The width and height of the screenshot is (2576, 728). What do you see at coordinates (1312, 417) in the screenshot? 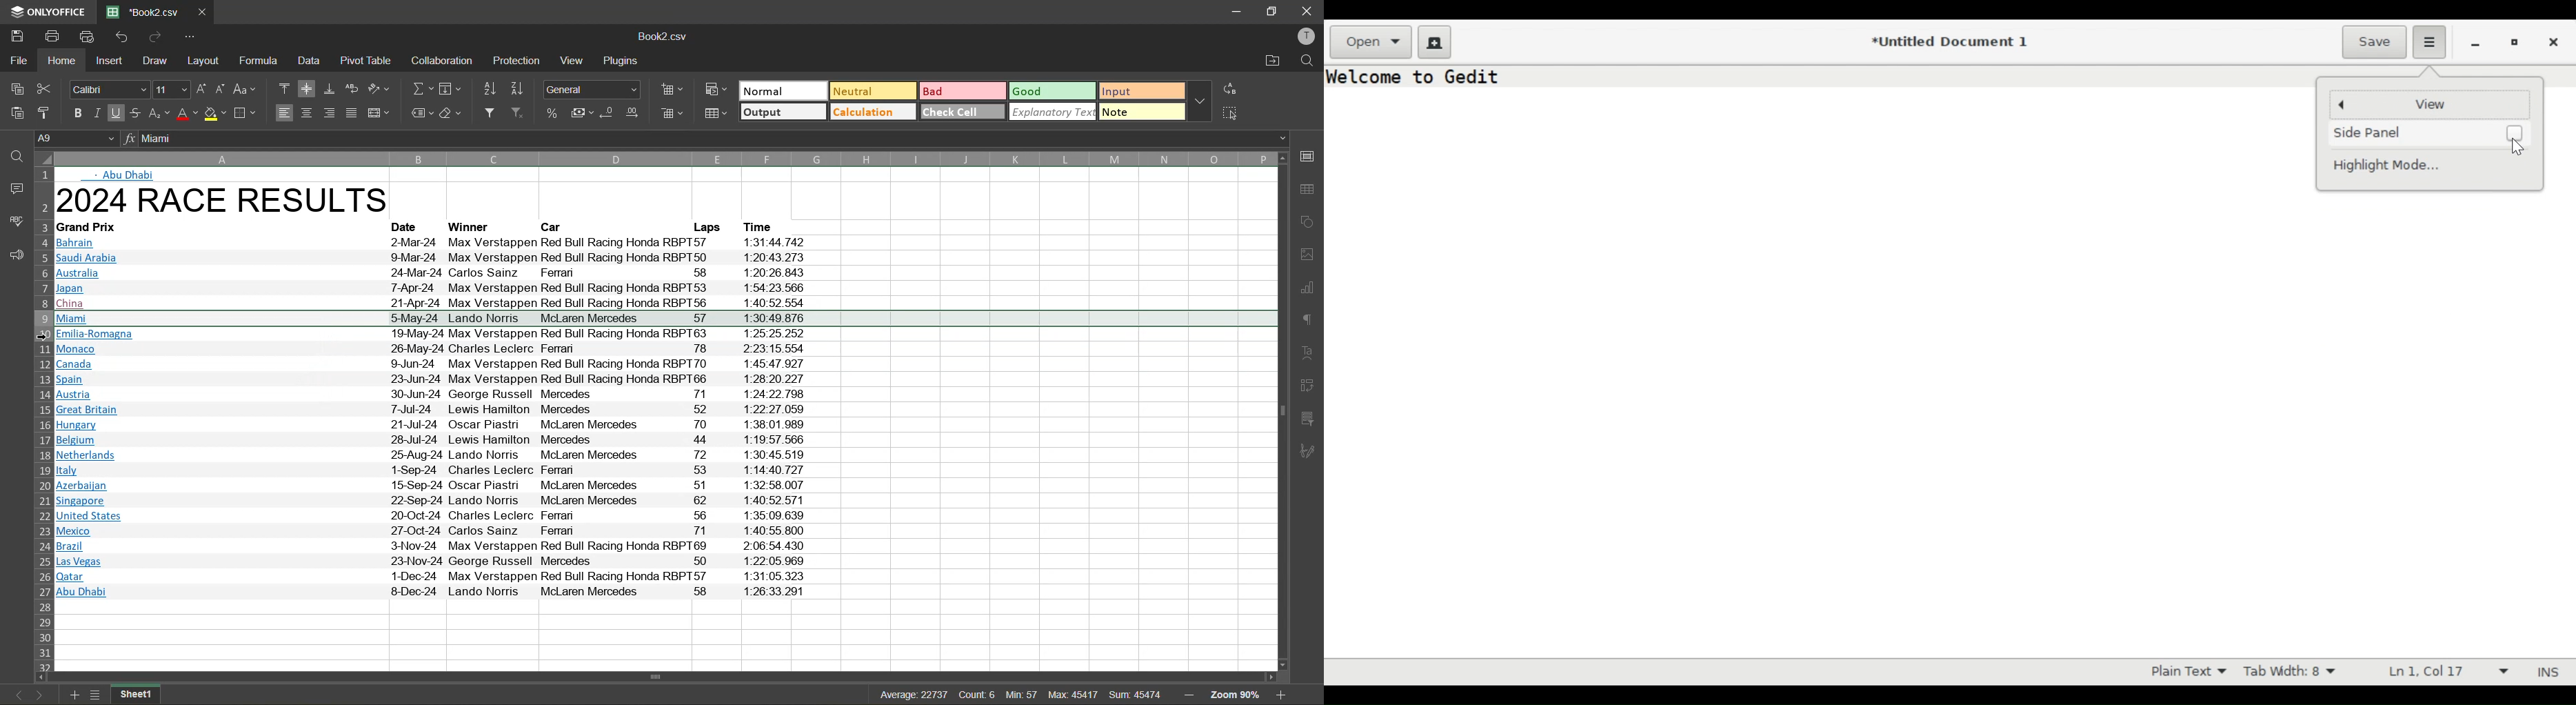
I see `slicer` at bounding box center [1312, 417].